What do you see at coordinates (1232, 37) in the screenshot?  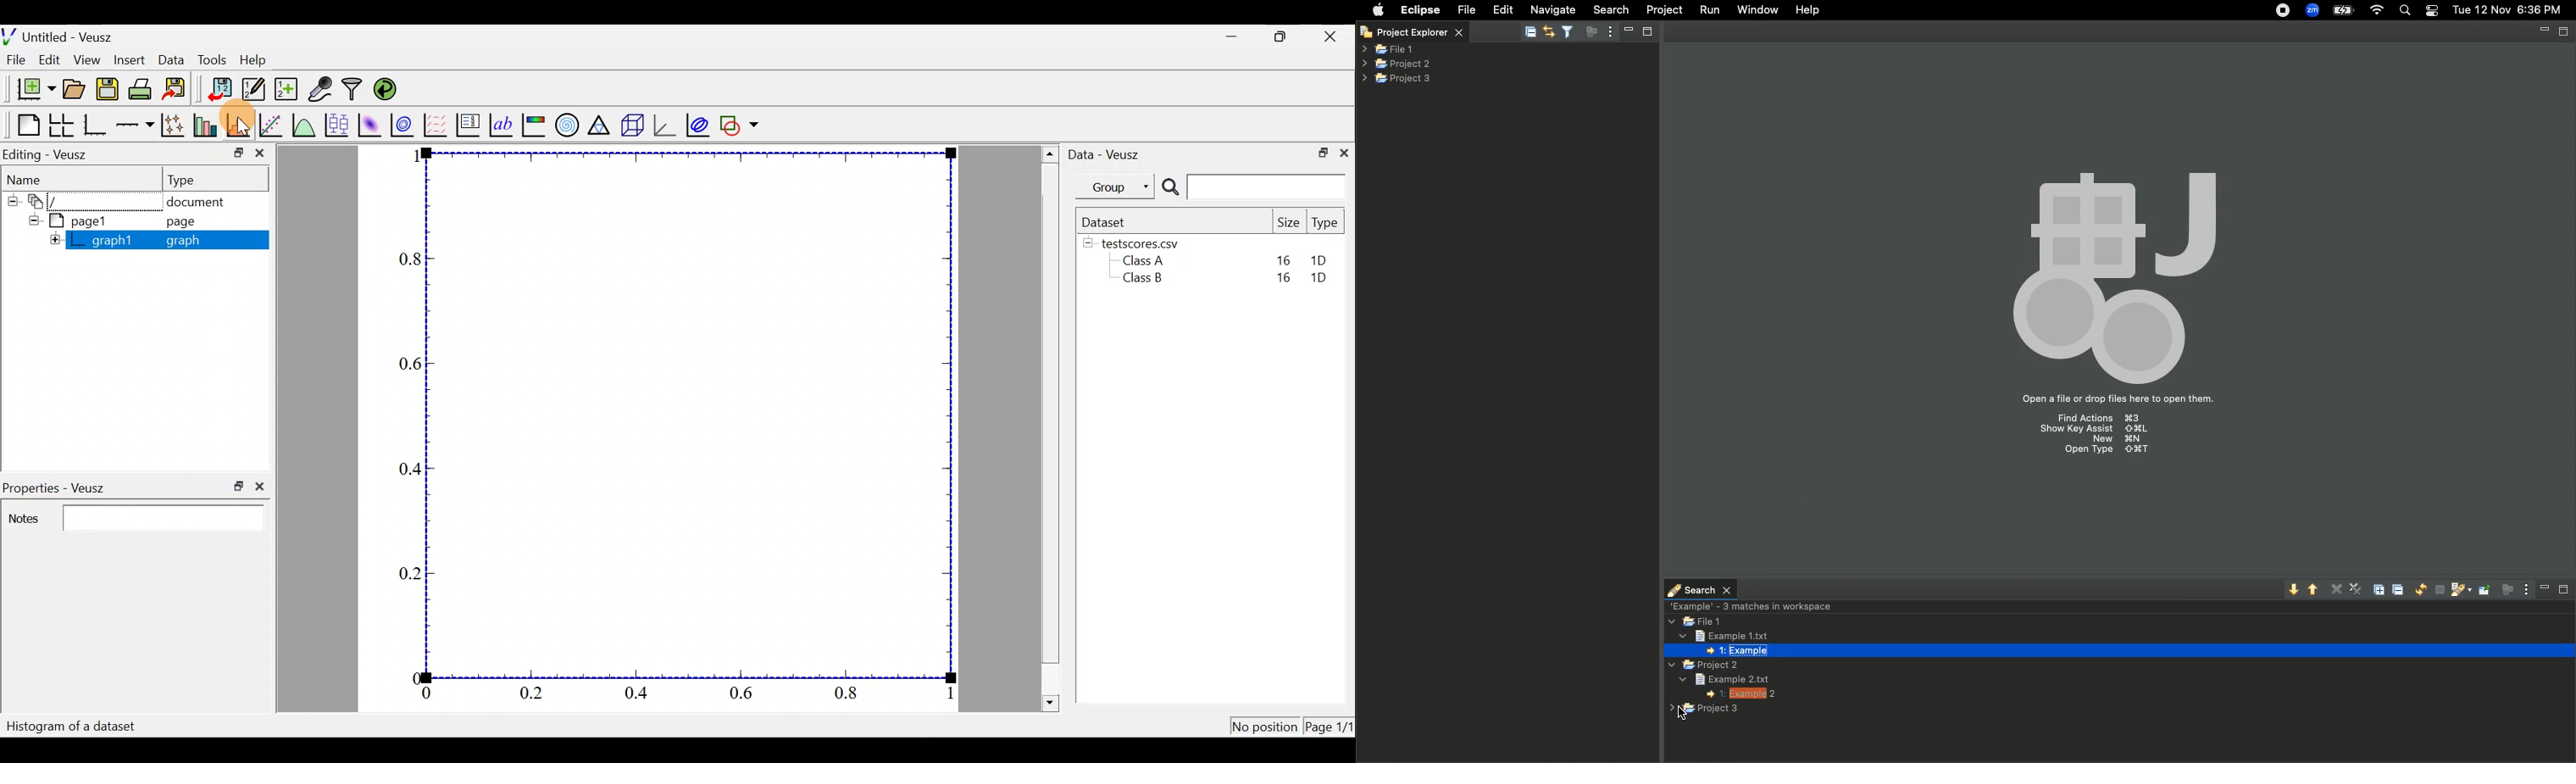 I see `Minimize` at bounding box center [1232, 37].